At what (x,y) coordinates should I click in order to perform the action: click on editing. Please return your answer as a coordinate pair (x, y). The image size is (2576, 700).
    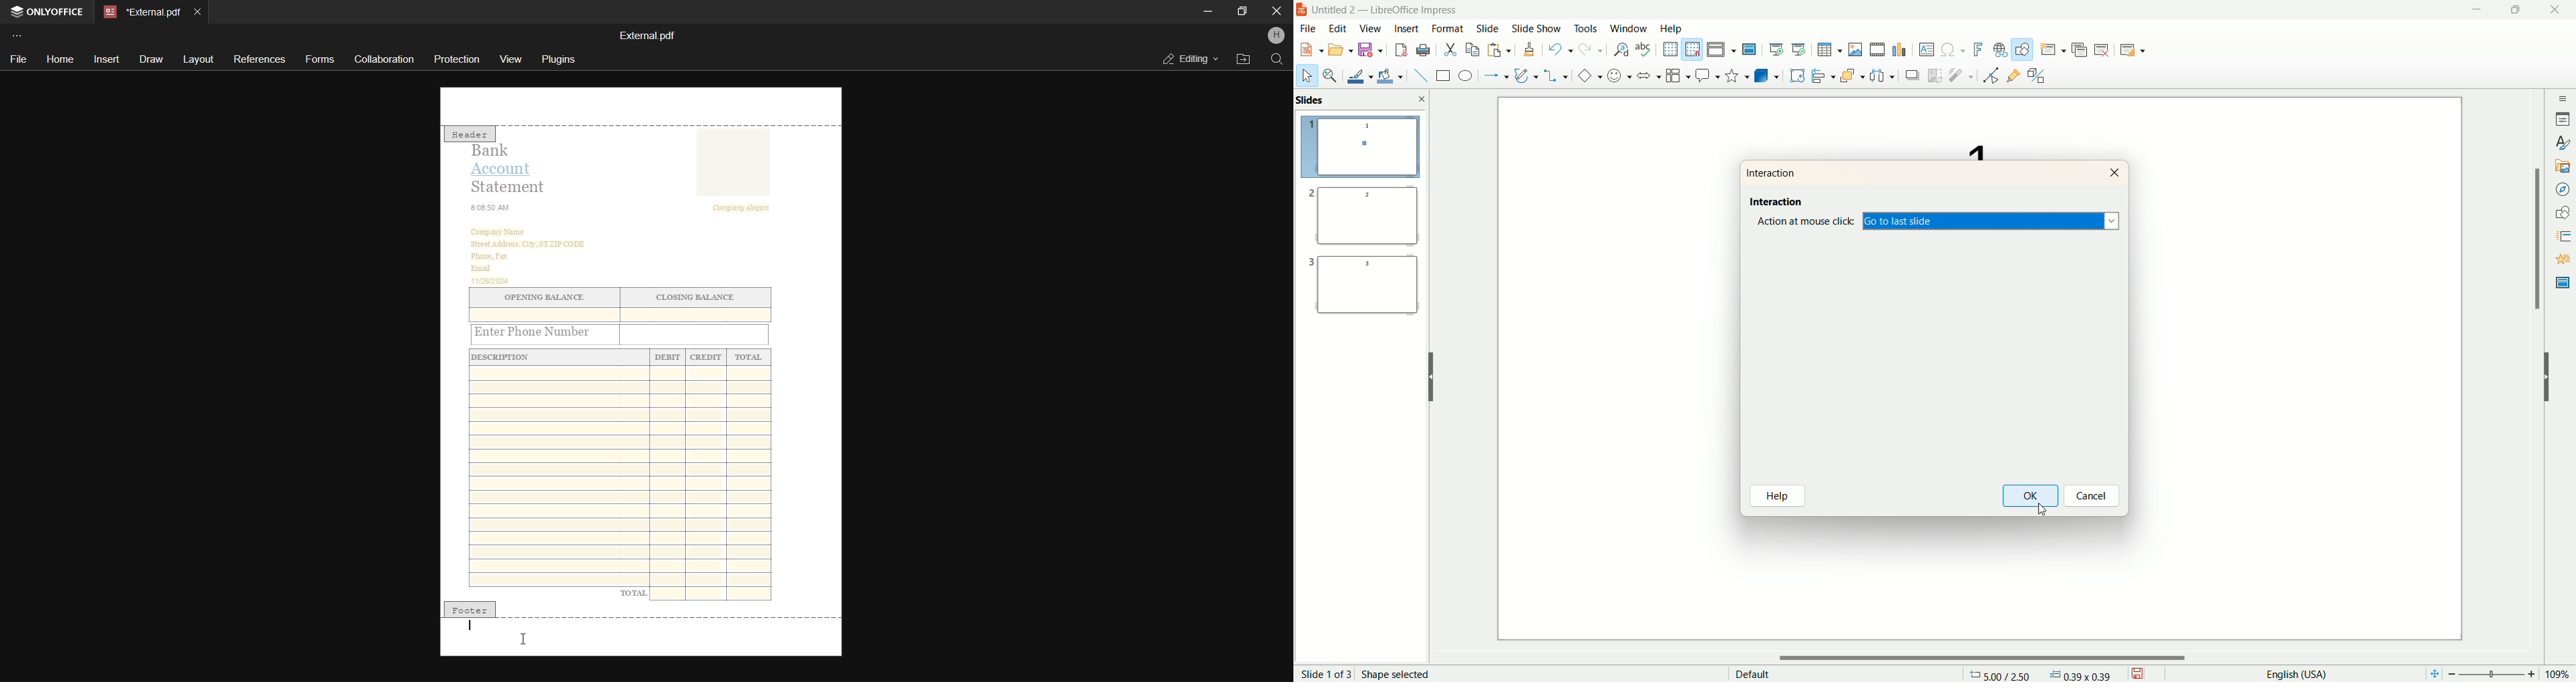
    Looking at the image, I should click on (1188, 58).